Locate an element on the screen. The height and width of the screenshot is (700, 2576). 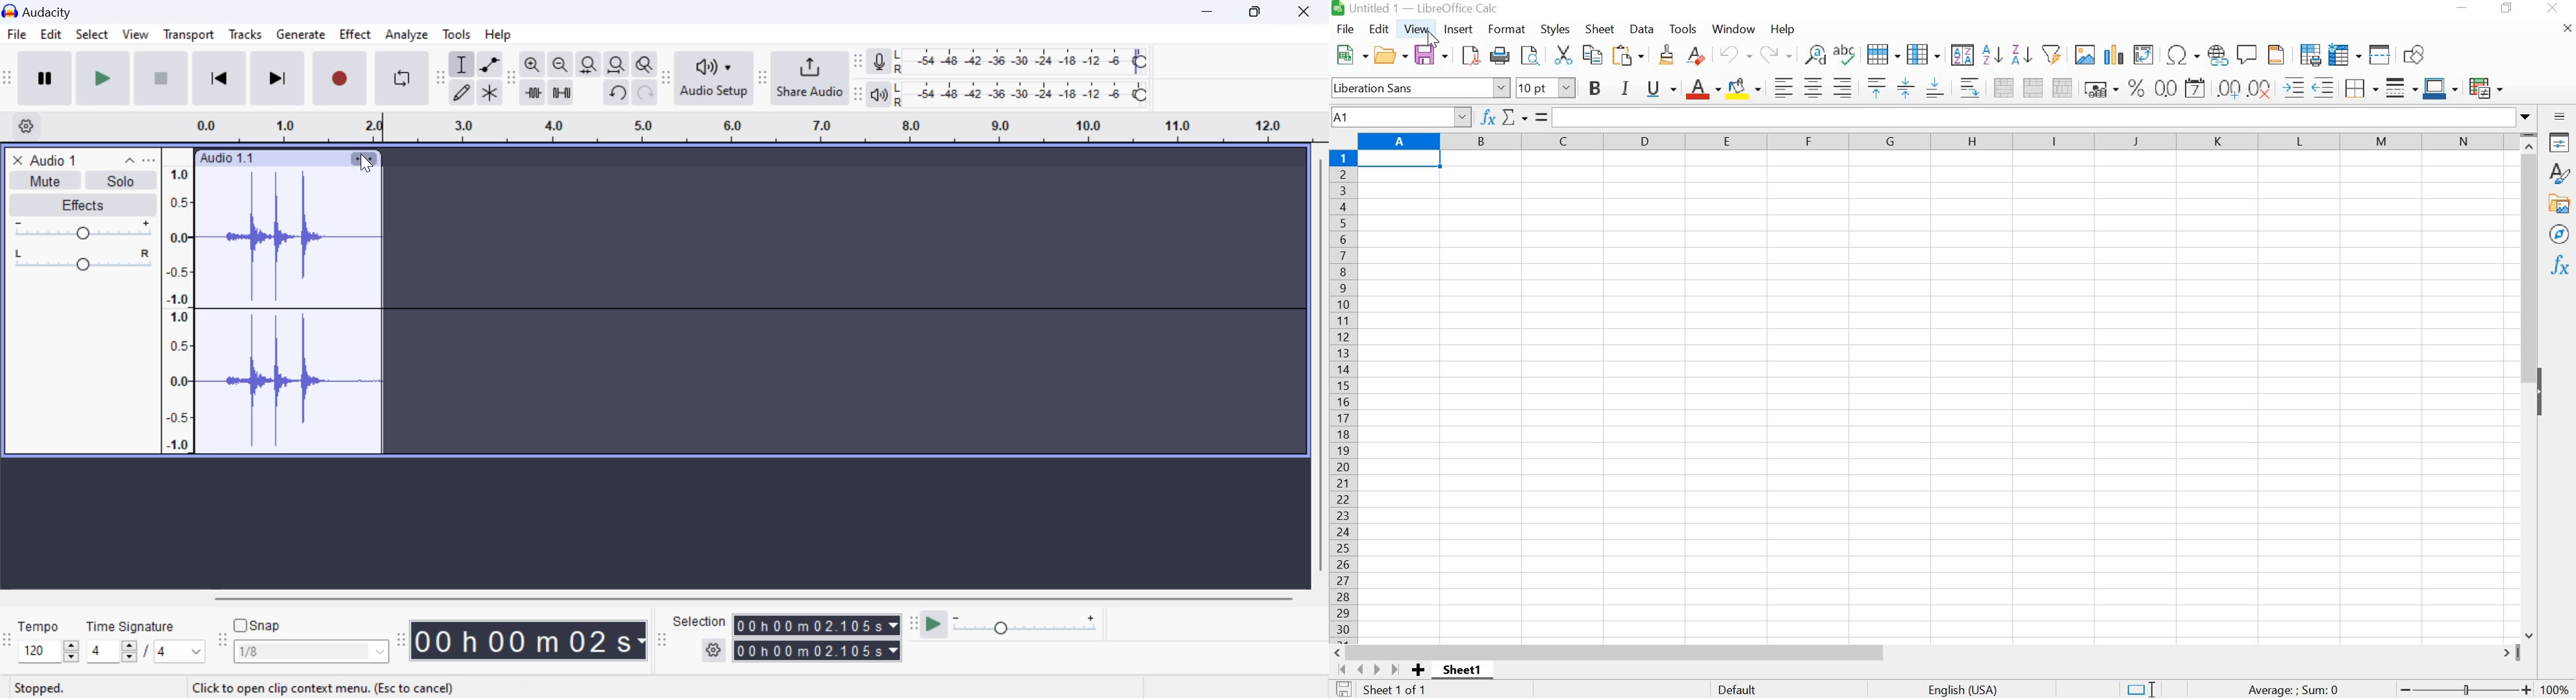
BOLD is located at coordinates (1598, 88).